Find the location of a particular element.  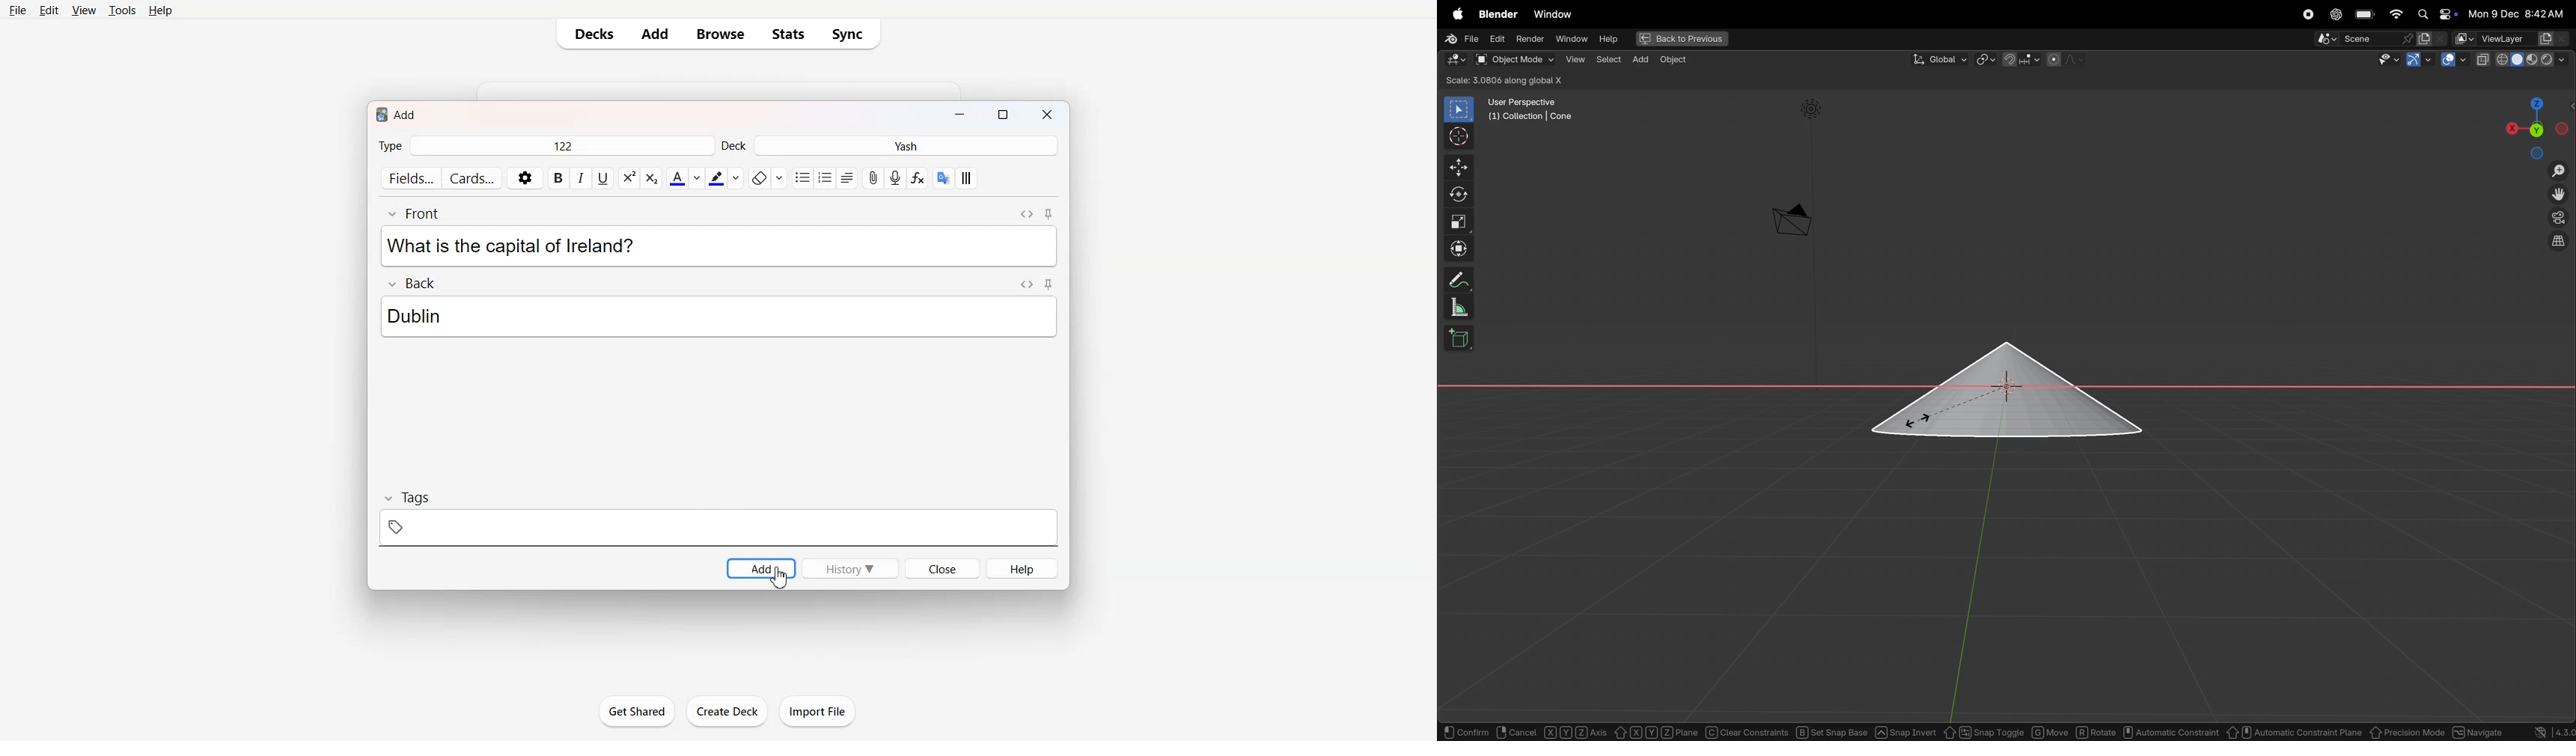

Add is located at coordinates (760, 567).